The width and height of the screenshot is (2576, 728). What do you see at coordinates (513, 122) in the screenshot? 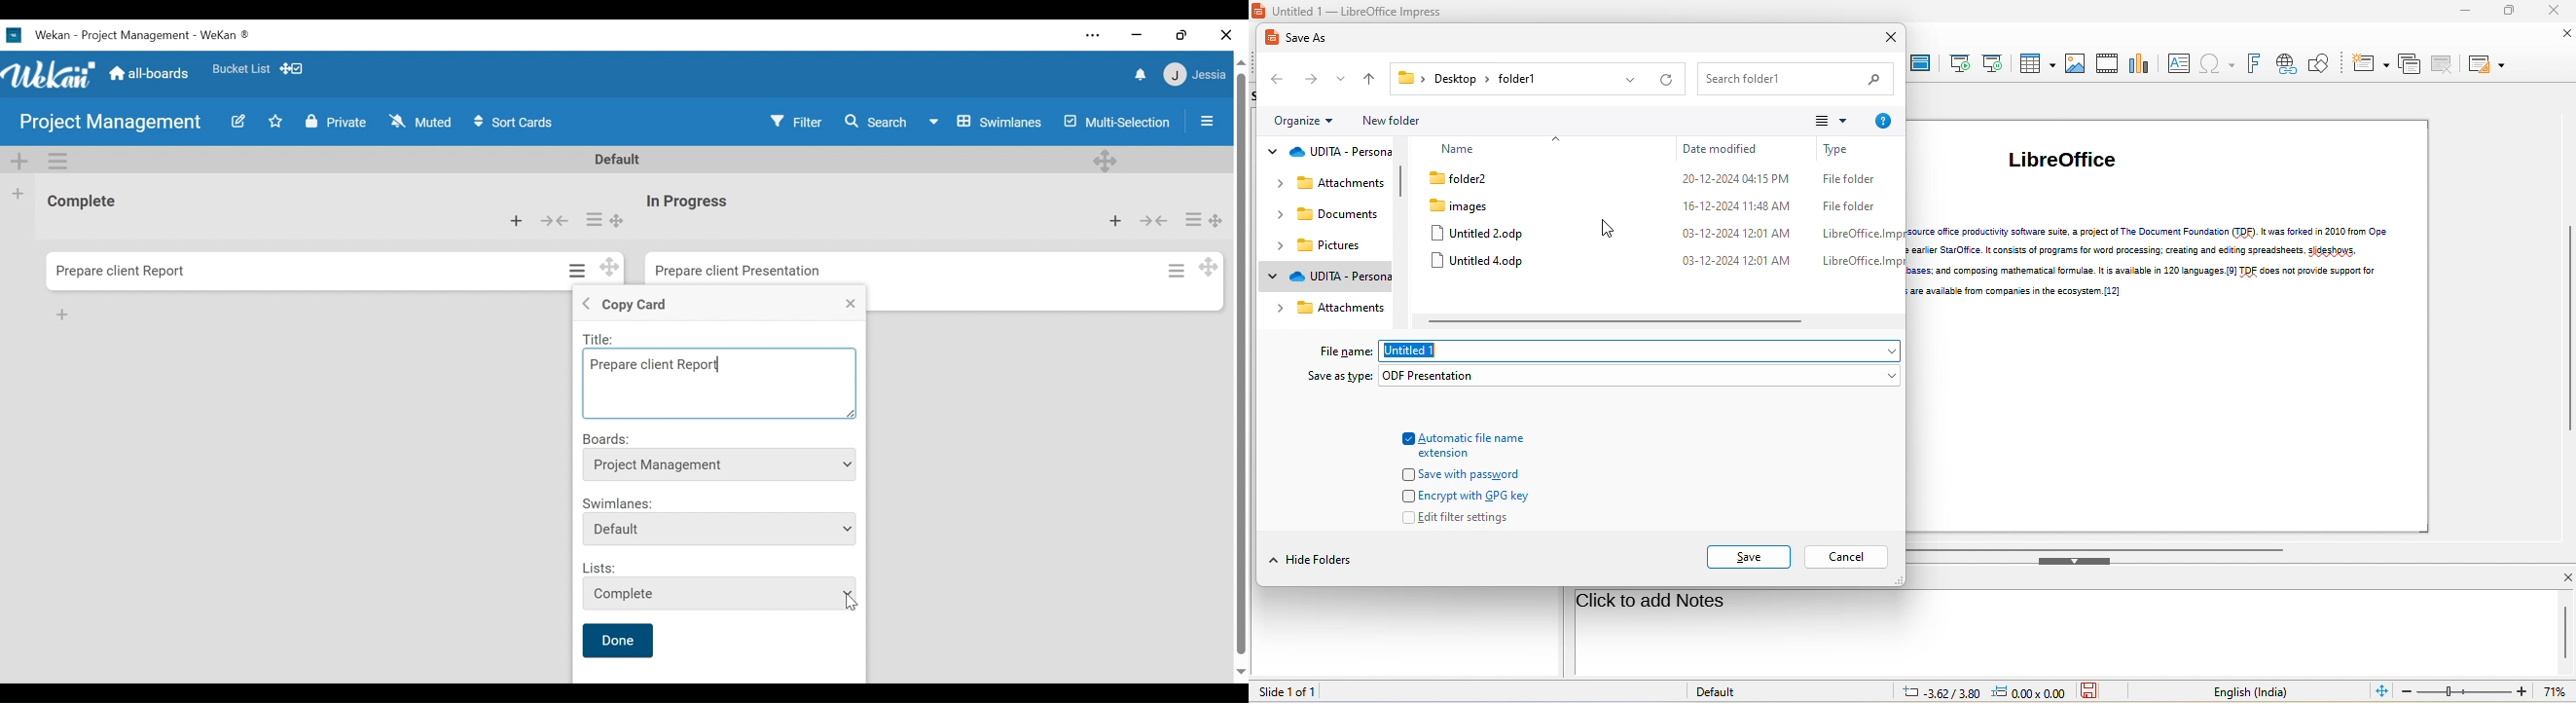
I see `Sort Cards` at bounding box center [513, 122].